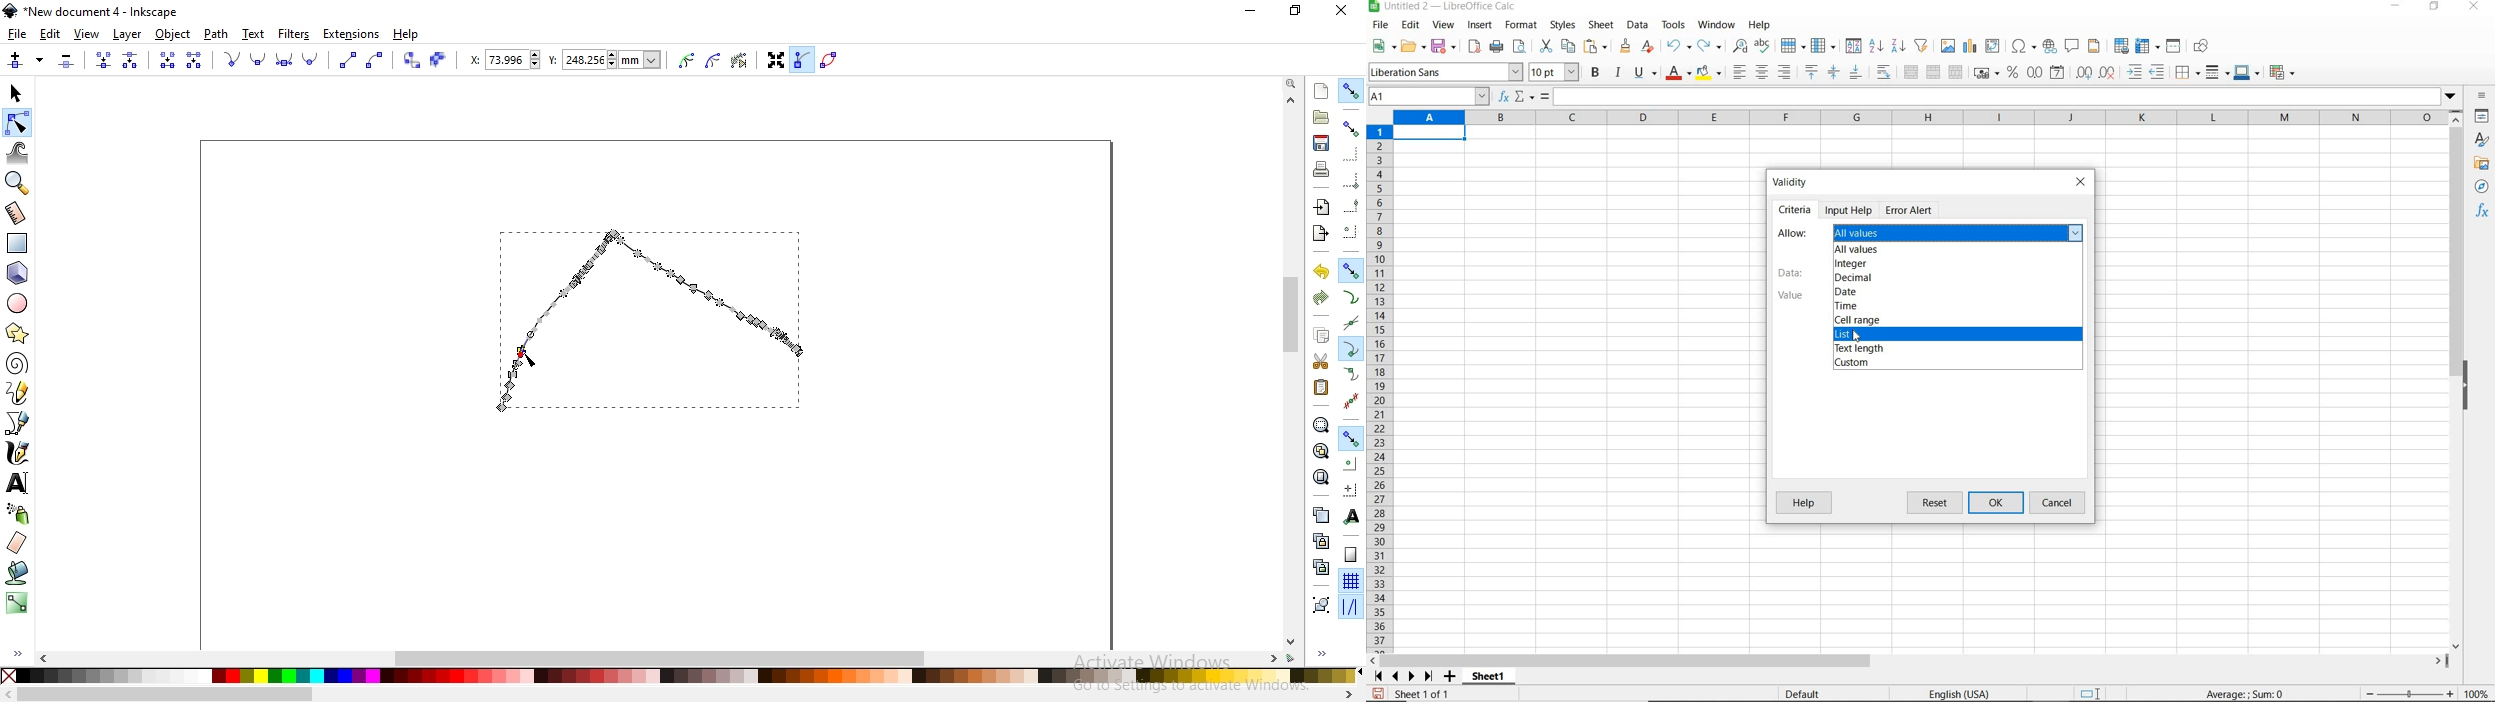  I want to click on merge cells, so click(1934, 71).